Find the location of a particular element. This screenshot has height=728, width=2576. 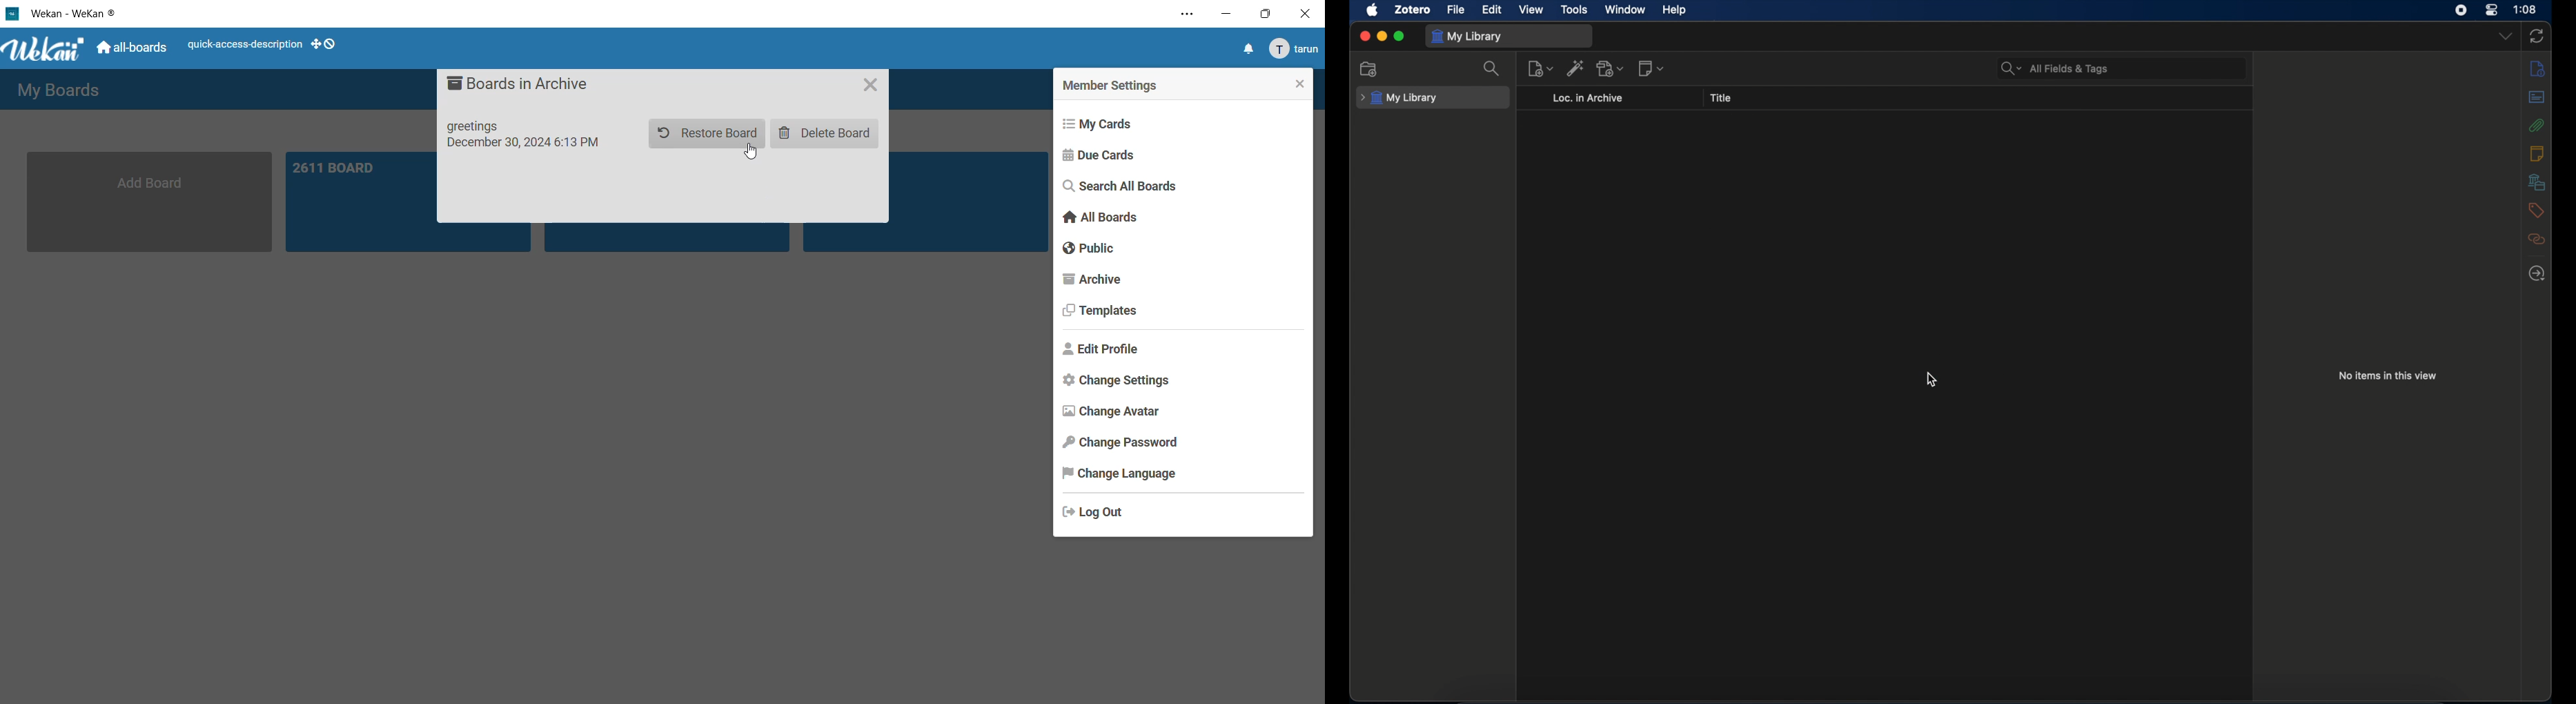

my boards is located at coordinates (64, 88).